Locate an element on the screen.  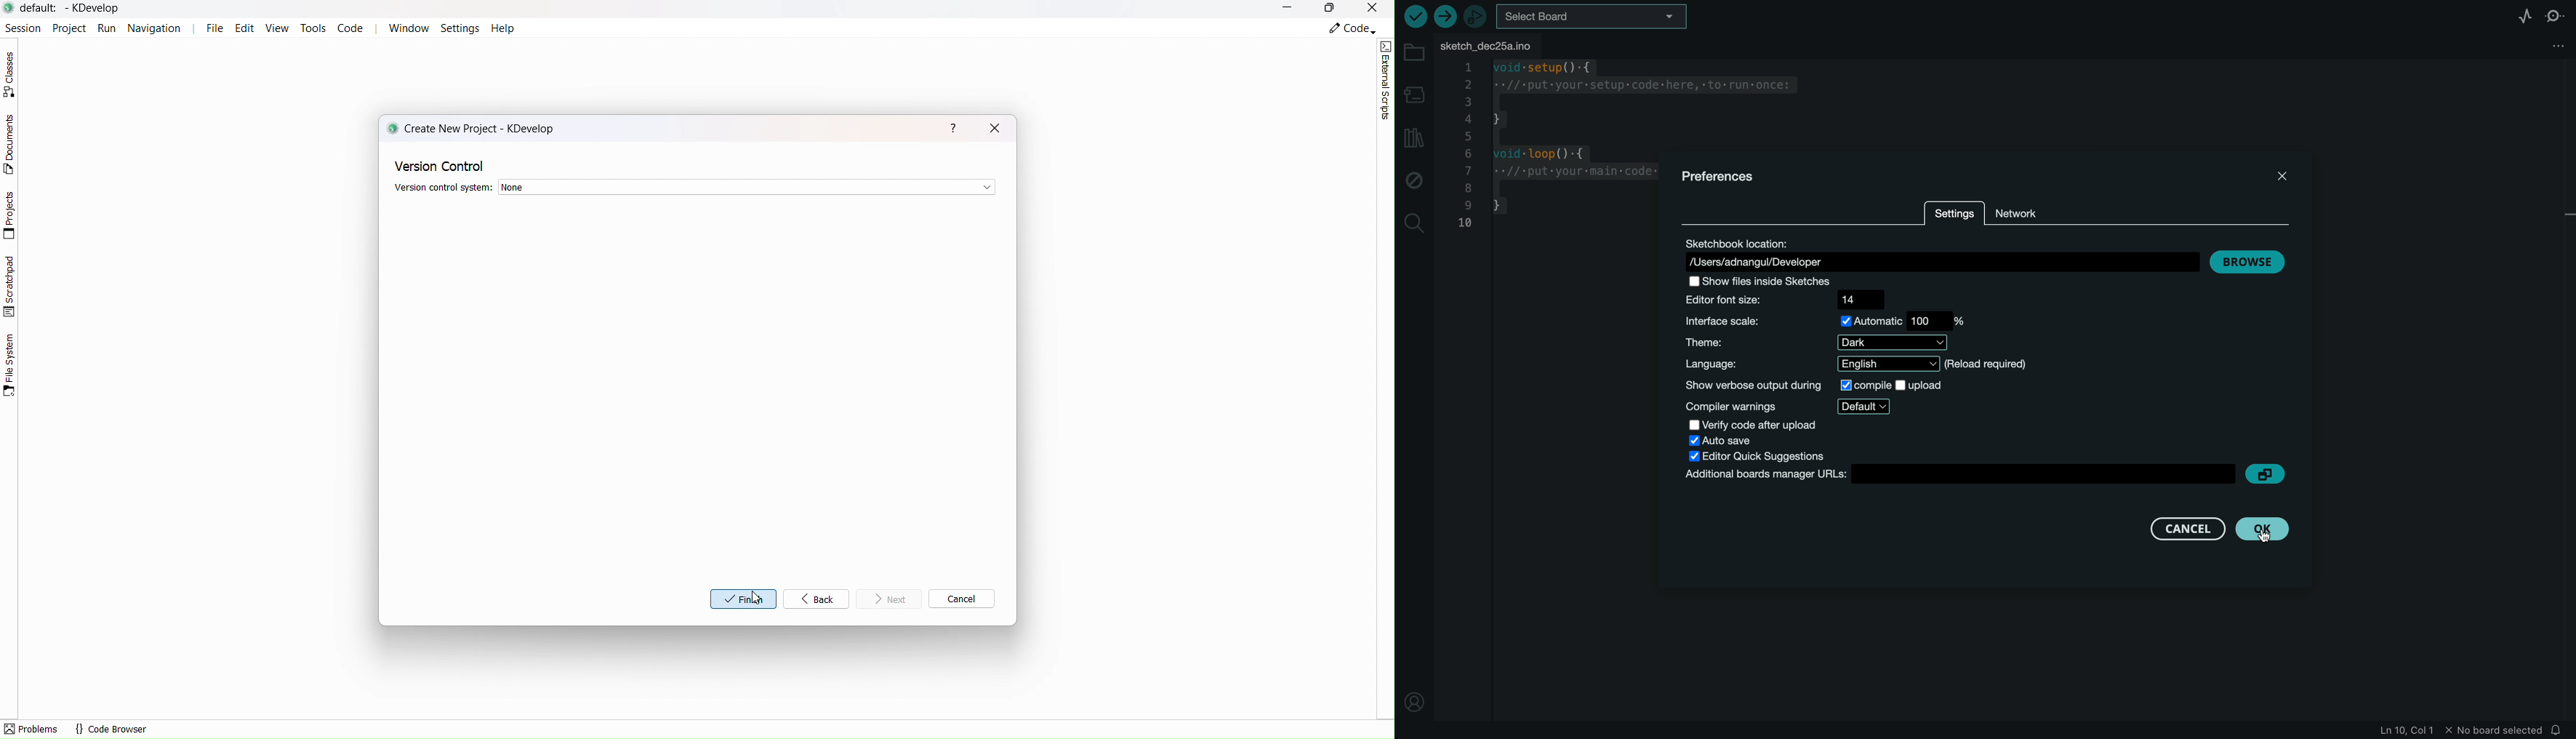
close is located at coordinates (2285, 172).